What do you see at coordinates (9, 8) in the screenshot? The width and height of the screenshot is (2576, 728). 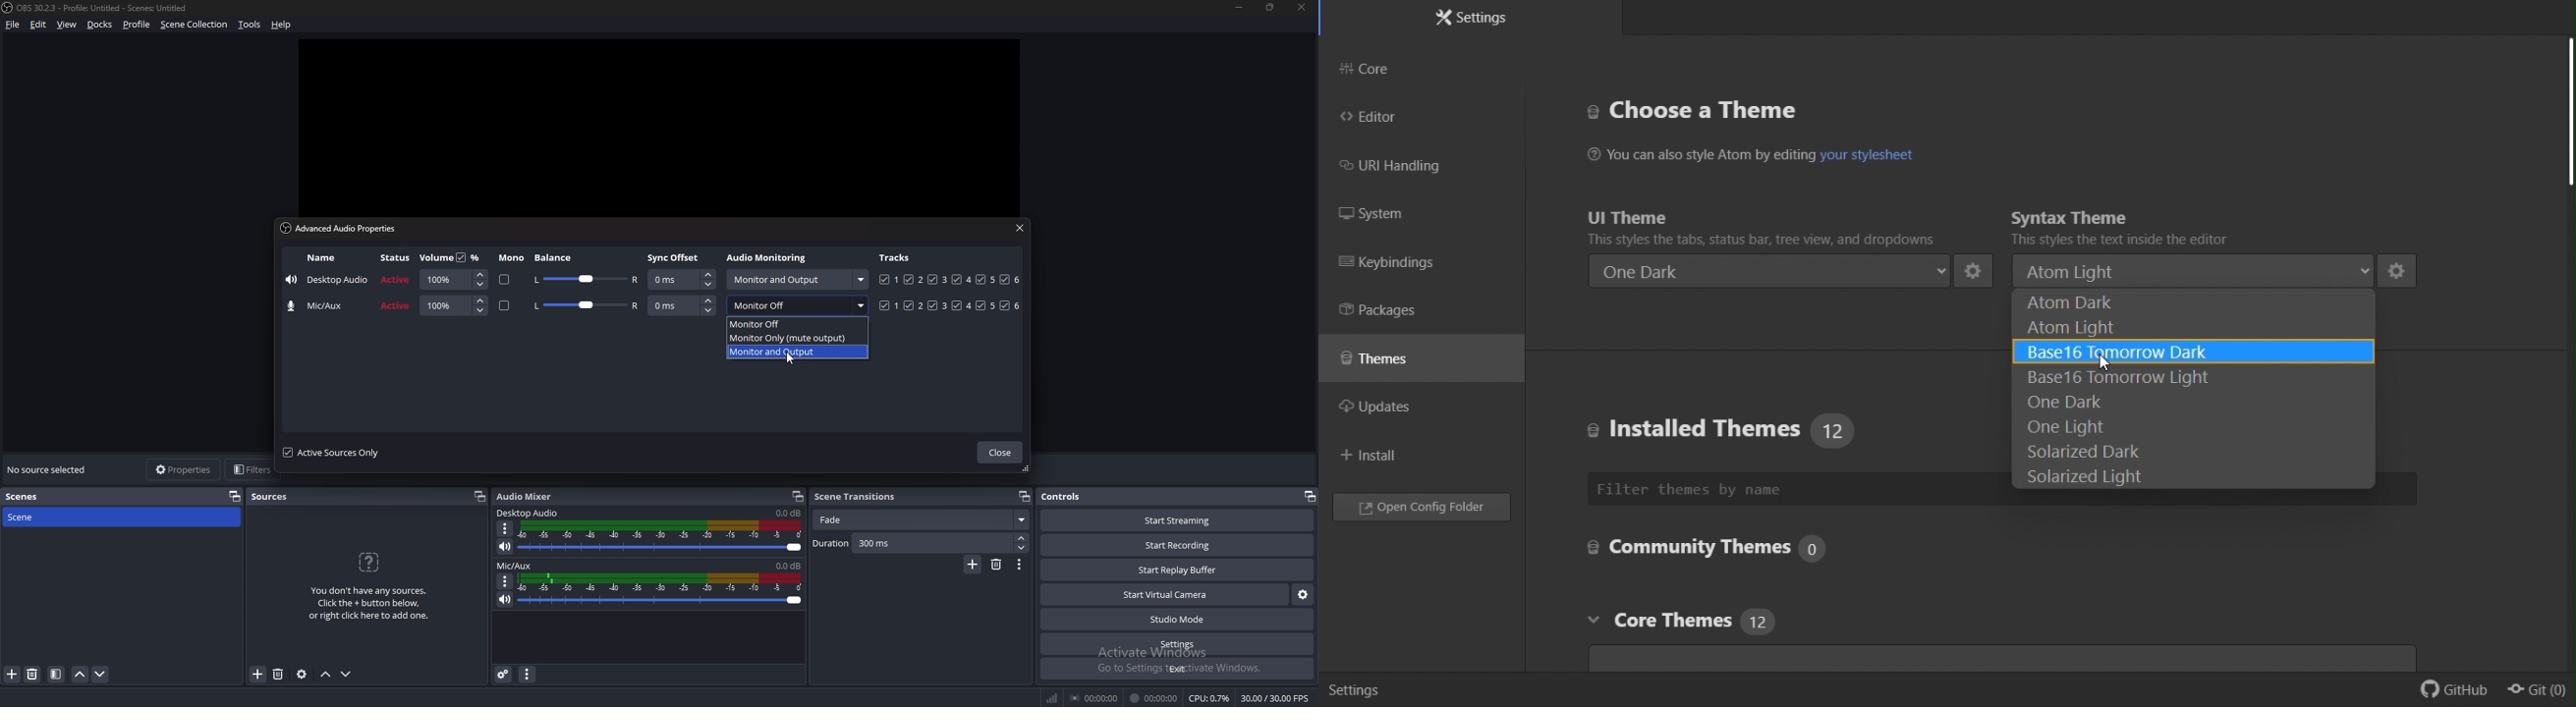 I see `obs logo` at bounding box center [9, 8].